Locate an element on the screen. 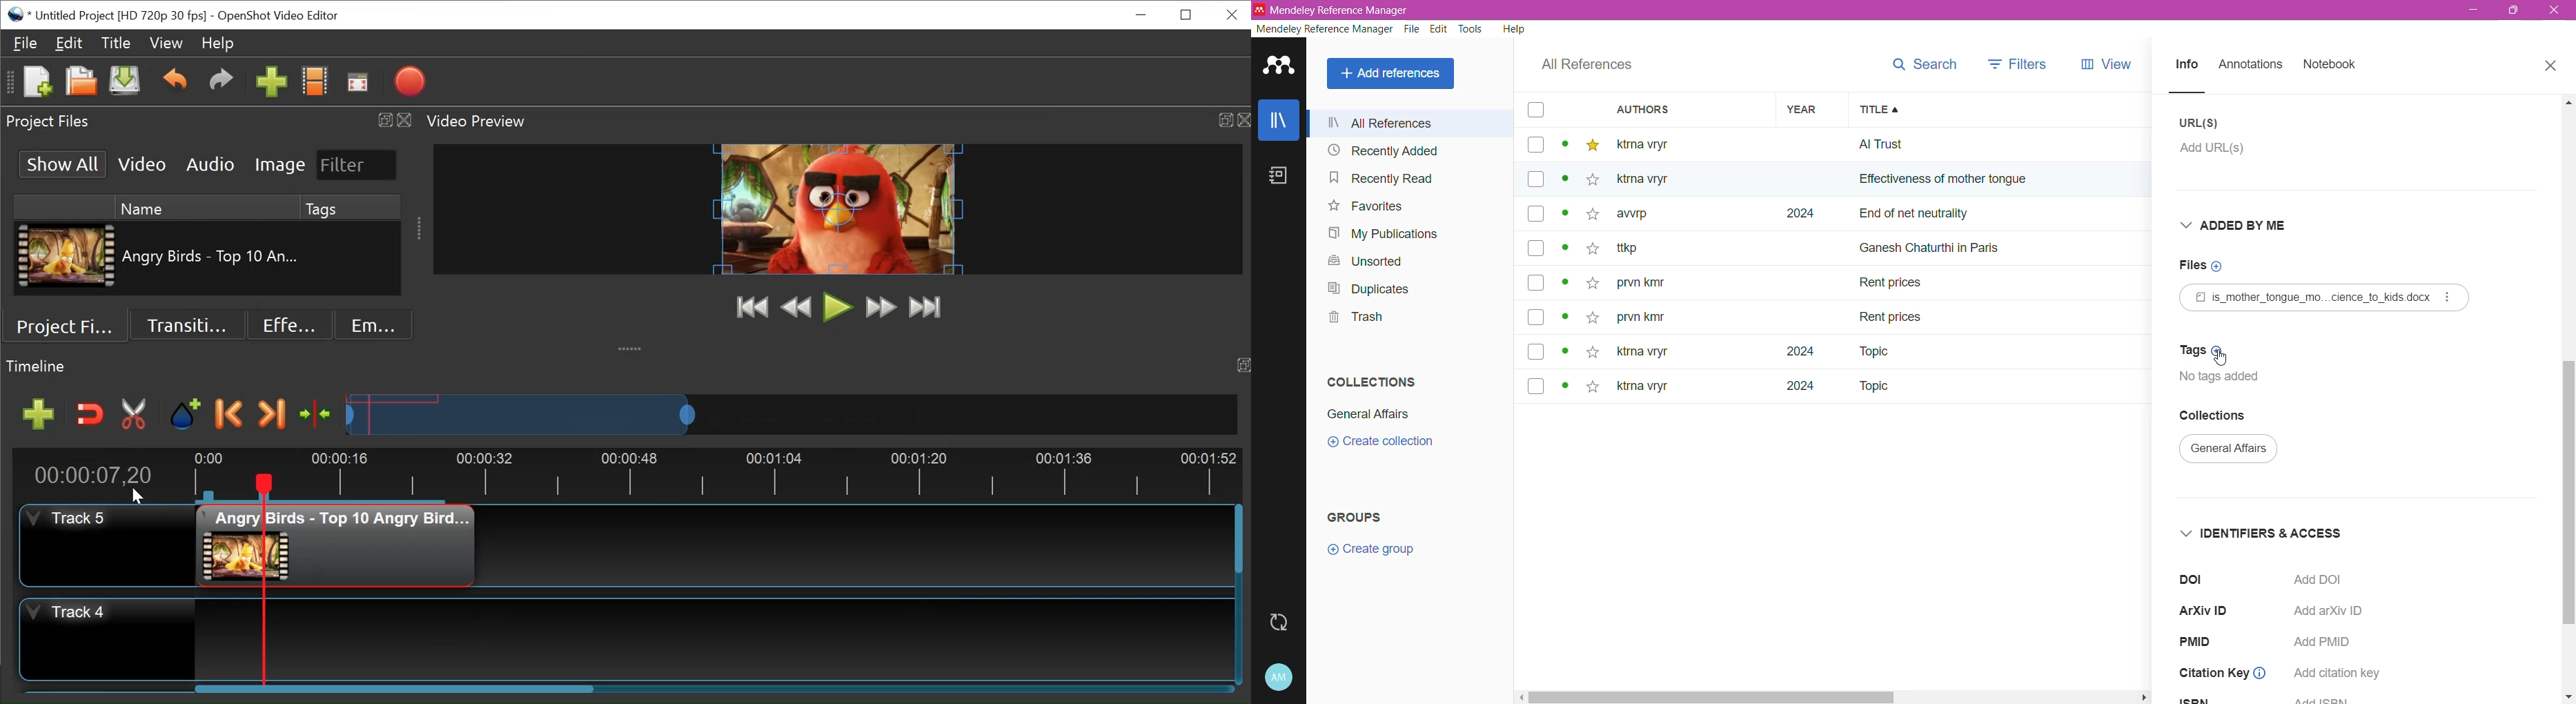 The width and height of the screenshot is (2576, 728). Identifiers and Access is located at coordinates (2259, 533).